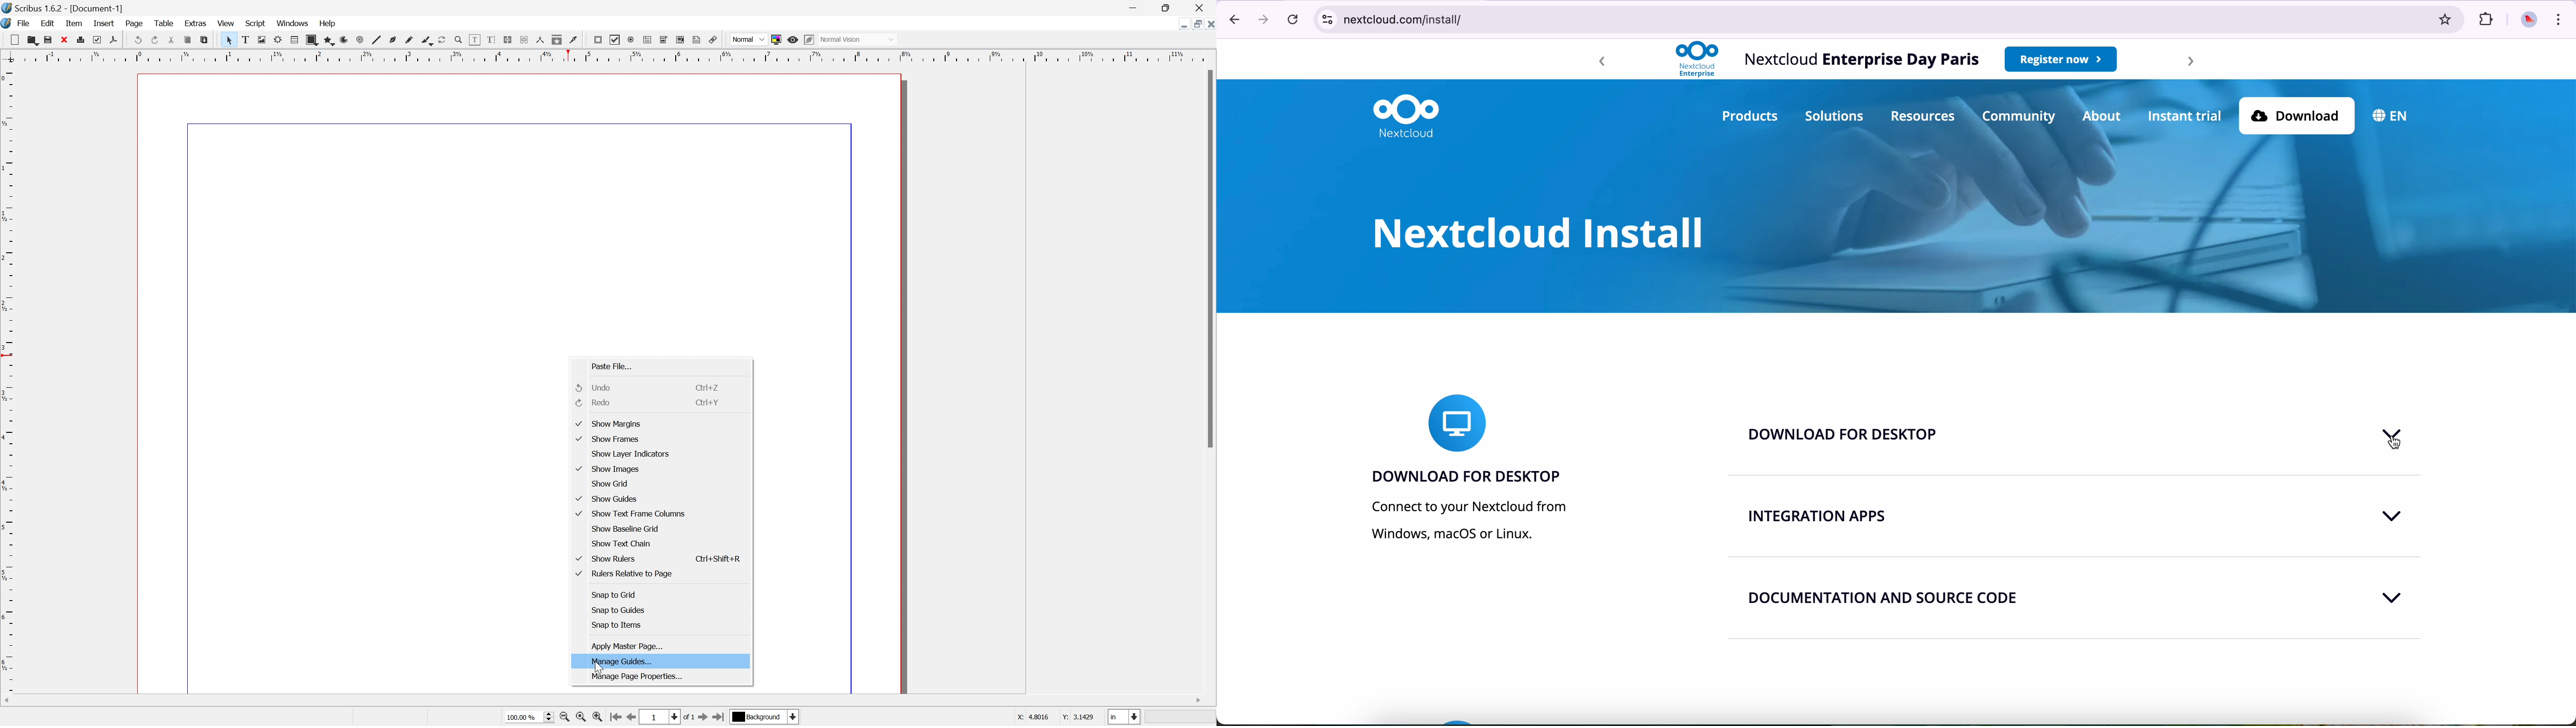 The image size is (2576, 728). What do you see at coordinates (458, 39) in the screenshot?
I see `zoom in or zoom out` at bounding box center [458, 39].